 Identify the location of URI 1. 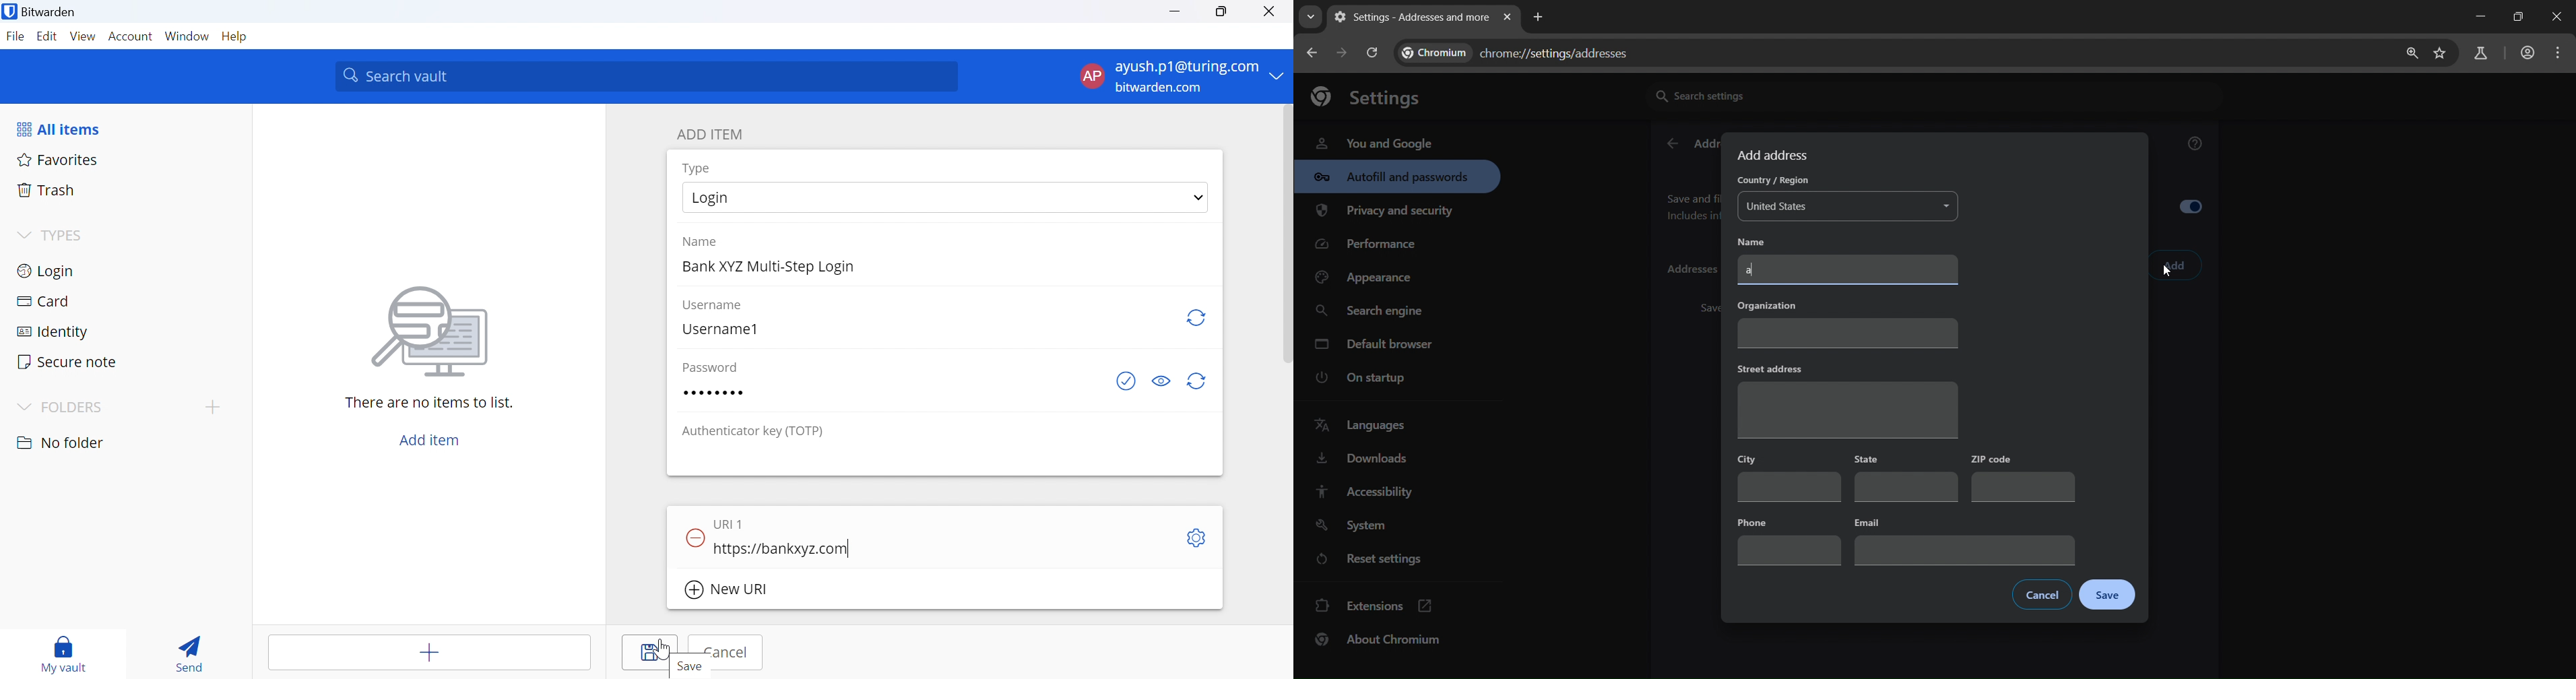
(731, 521).